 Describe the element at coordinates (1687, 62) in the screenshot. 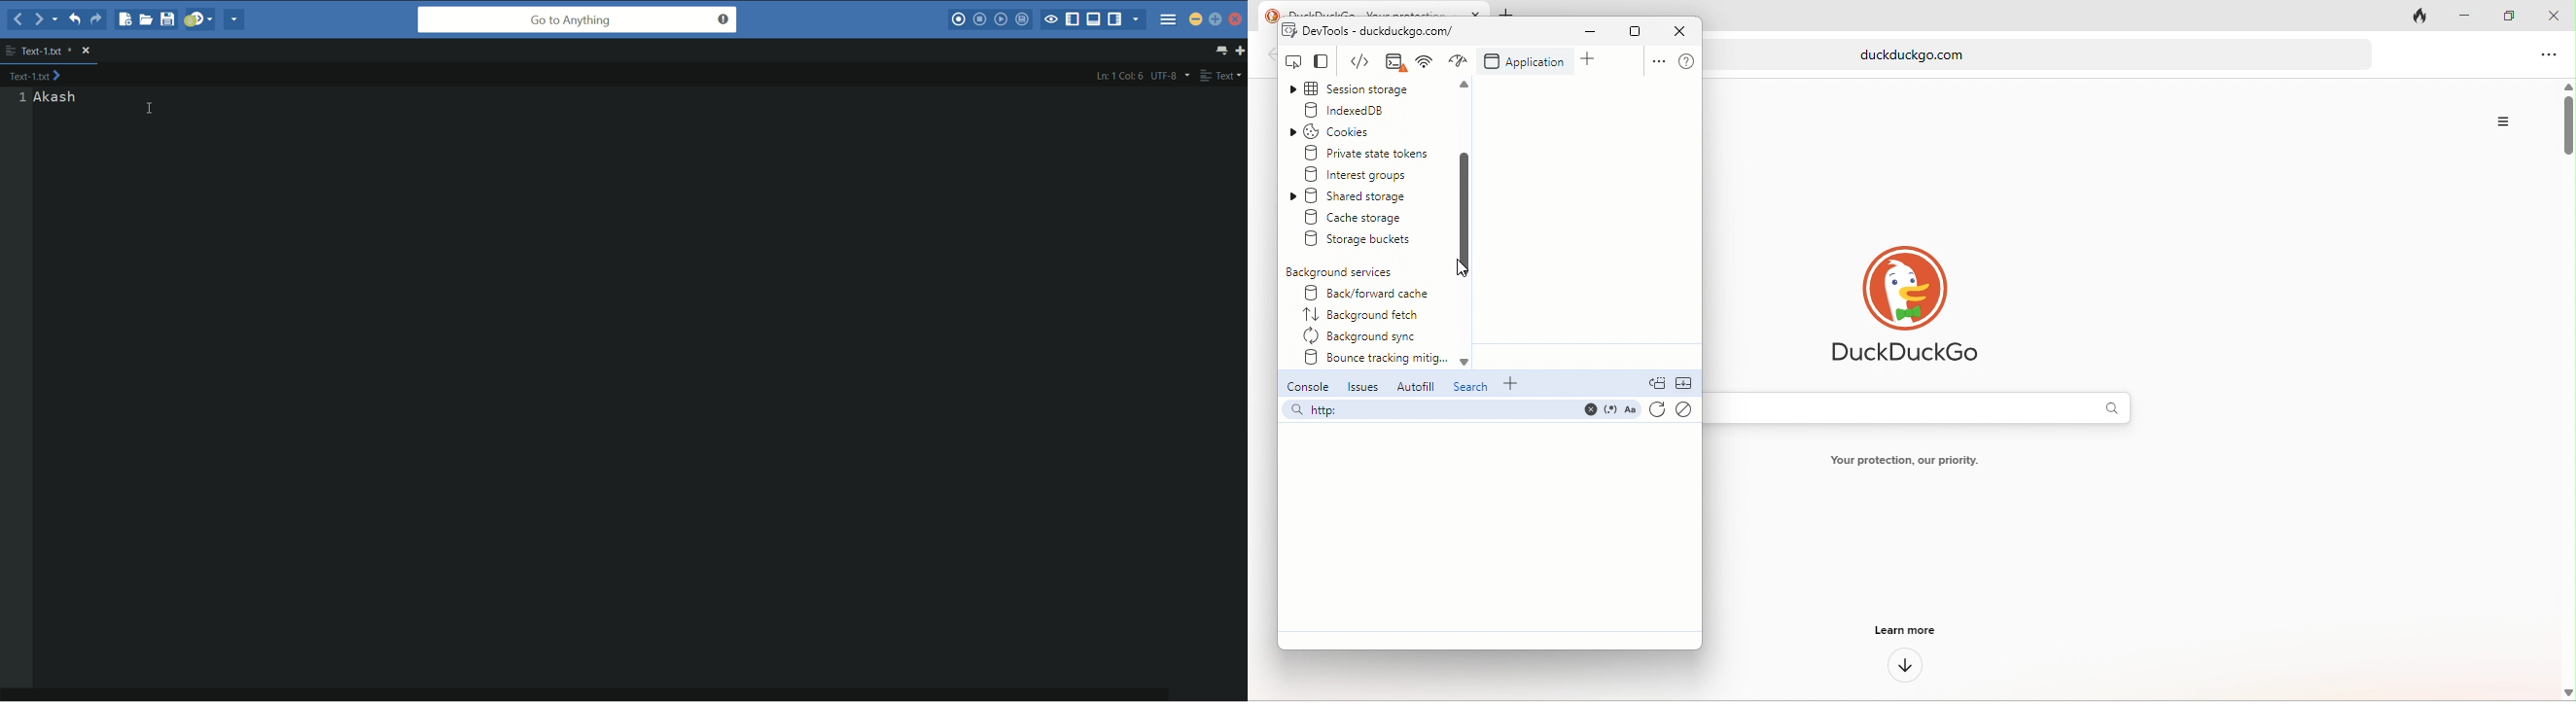

I see `help` at that location.